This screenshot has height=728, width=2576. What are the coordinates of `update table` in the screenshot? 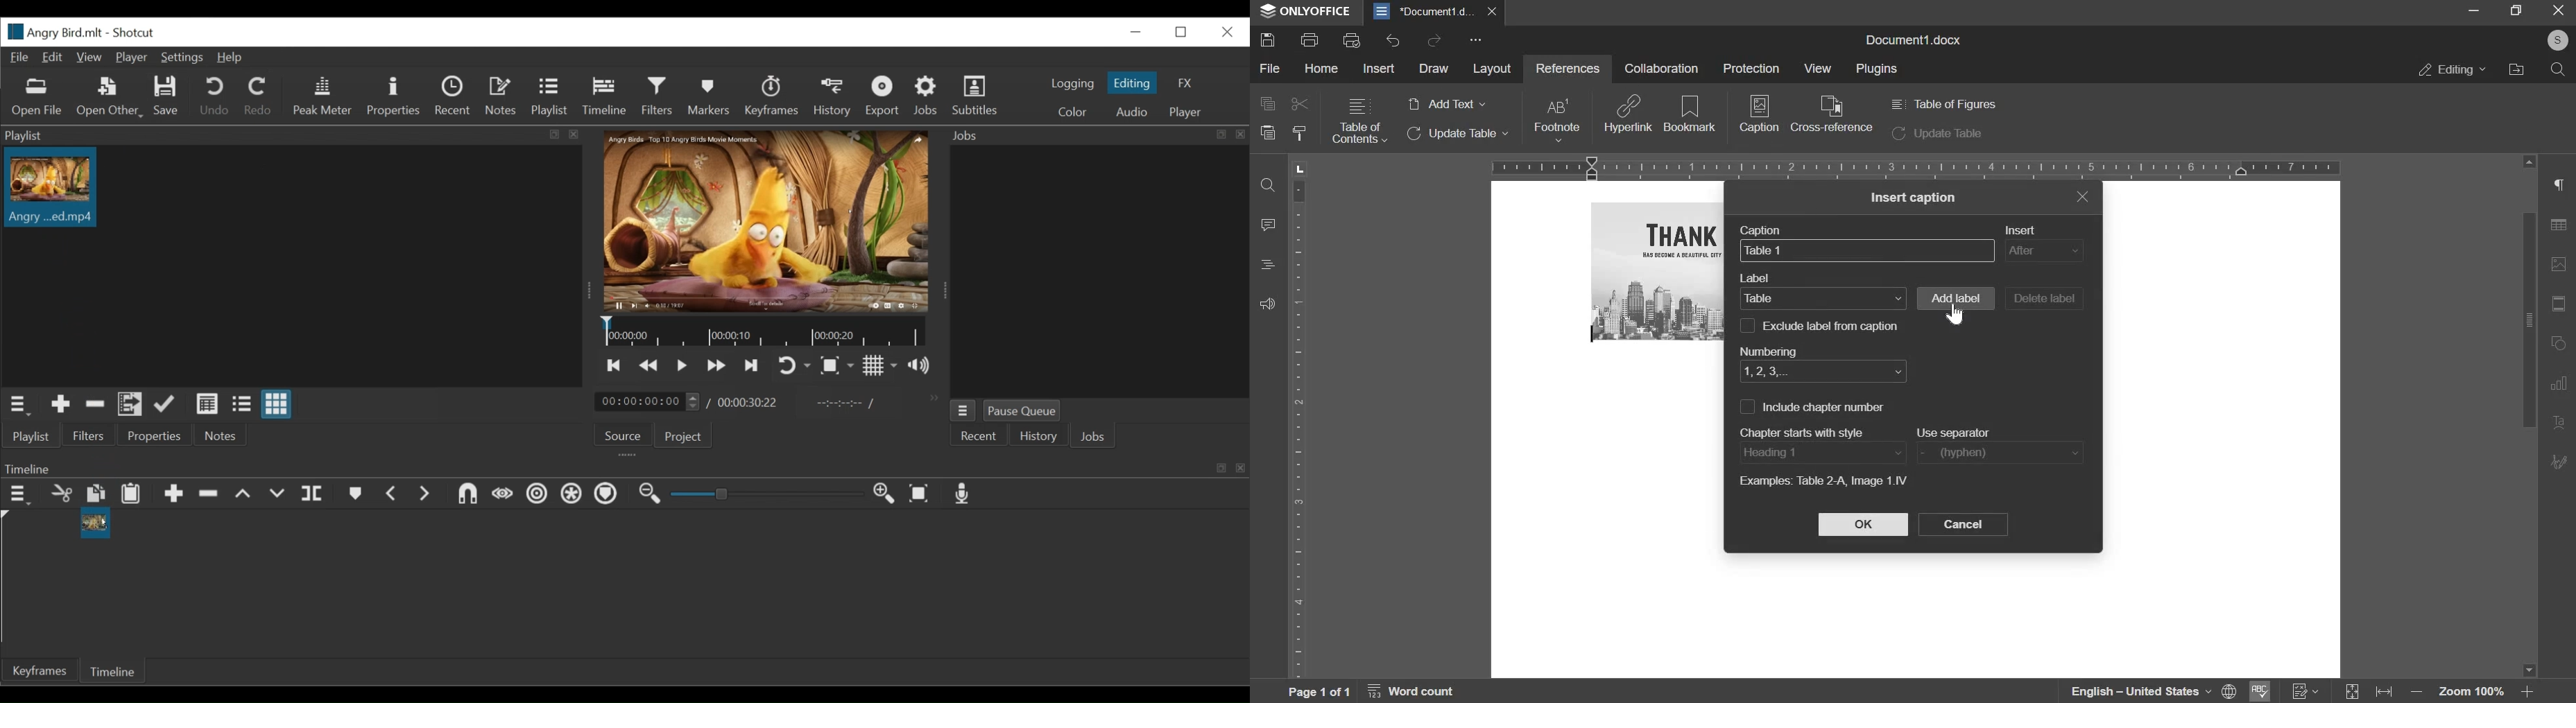 It's located at (1937, 134).